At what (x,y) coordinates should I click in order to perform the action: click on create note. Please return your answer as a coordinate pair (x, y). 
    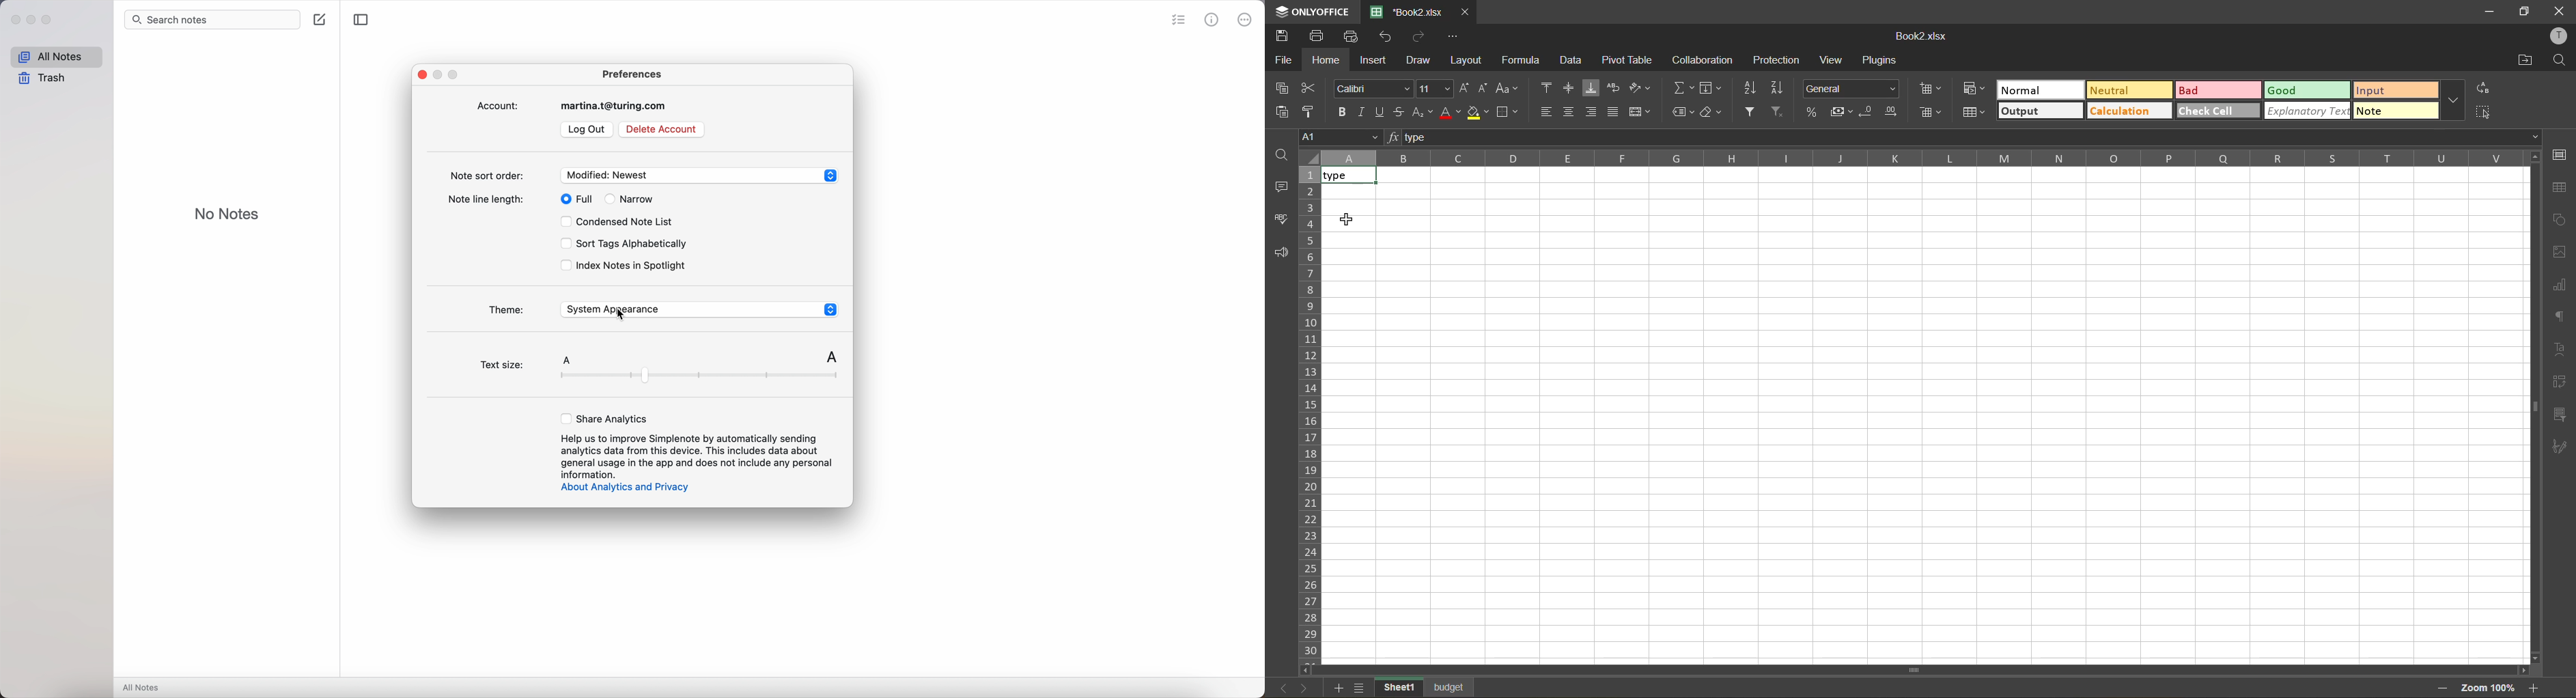
    Looking at the image, I should click on (320, 18).